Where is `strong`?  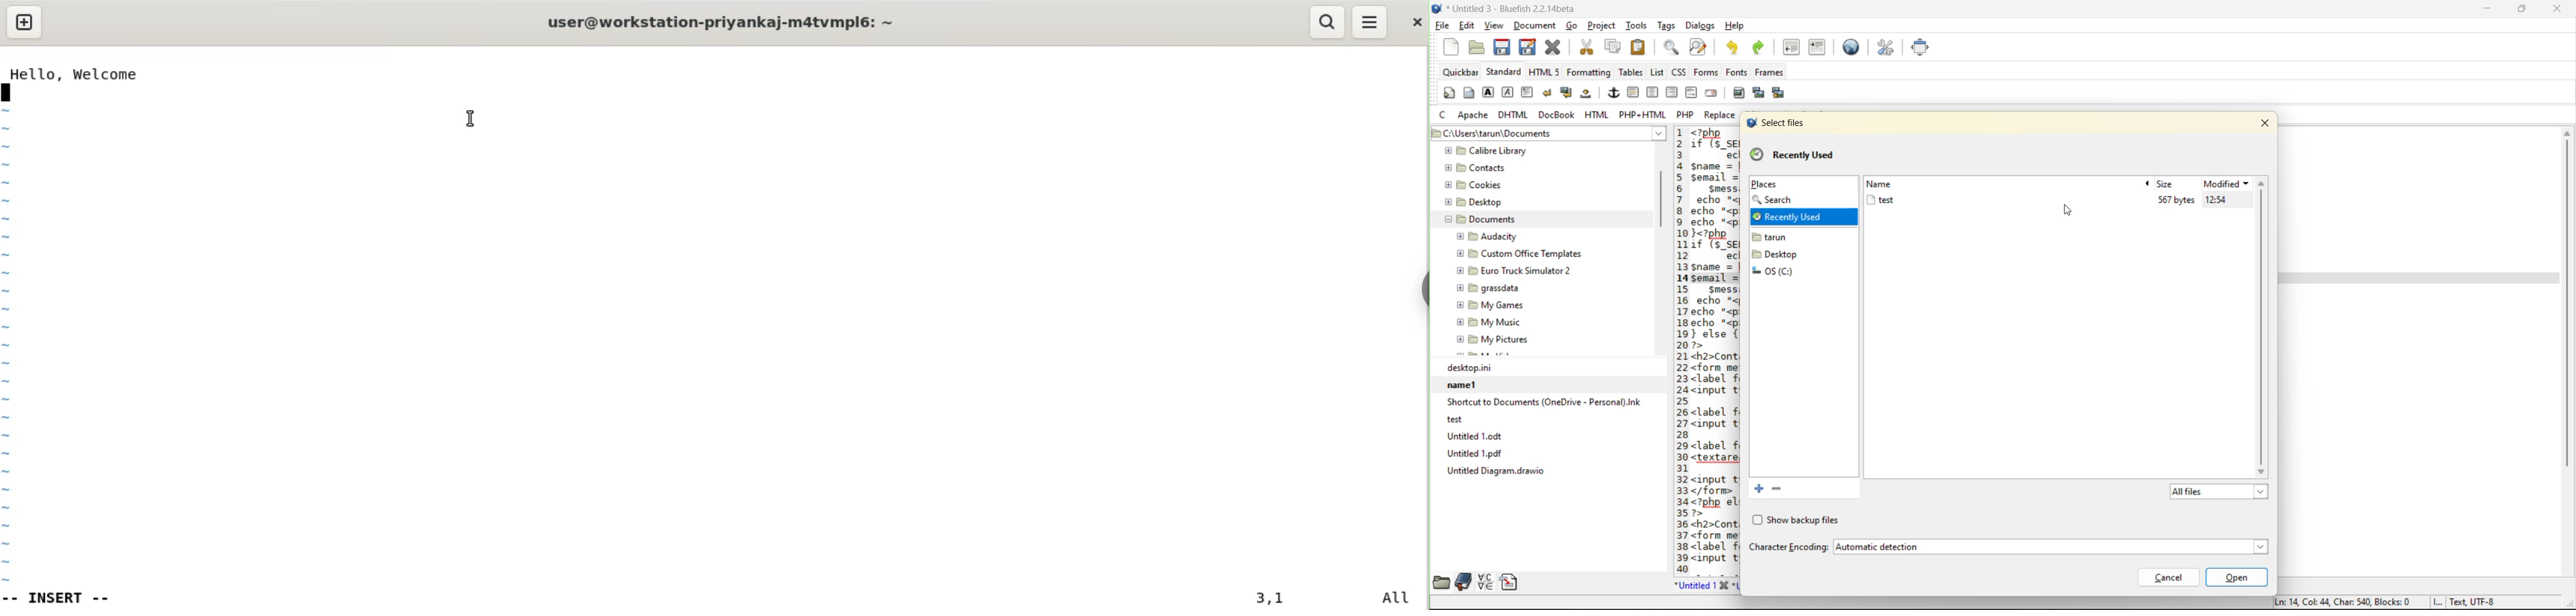 strong is located at coordinates (1488, 94).